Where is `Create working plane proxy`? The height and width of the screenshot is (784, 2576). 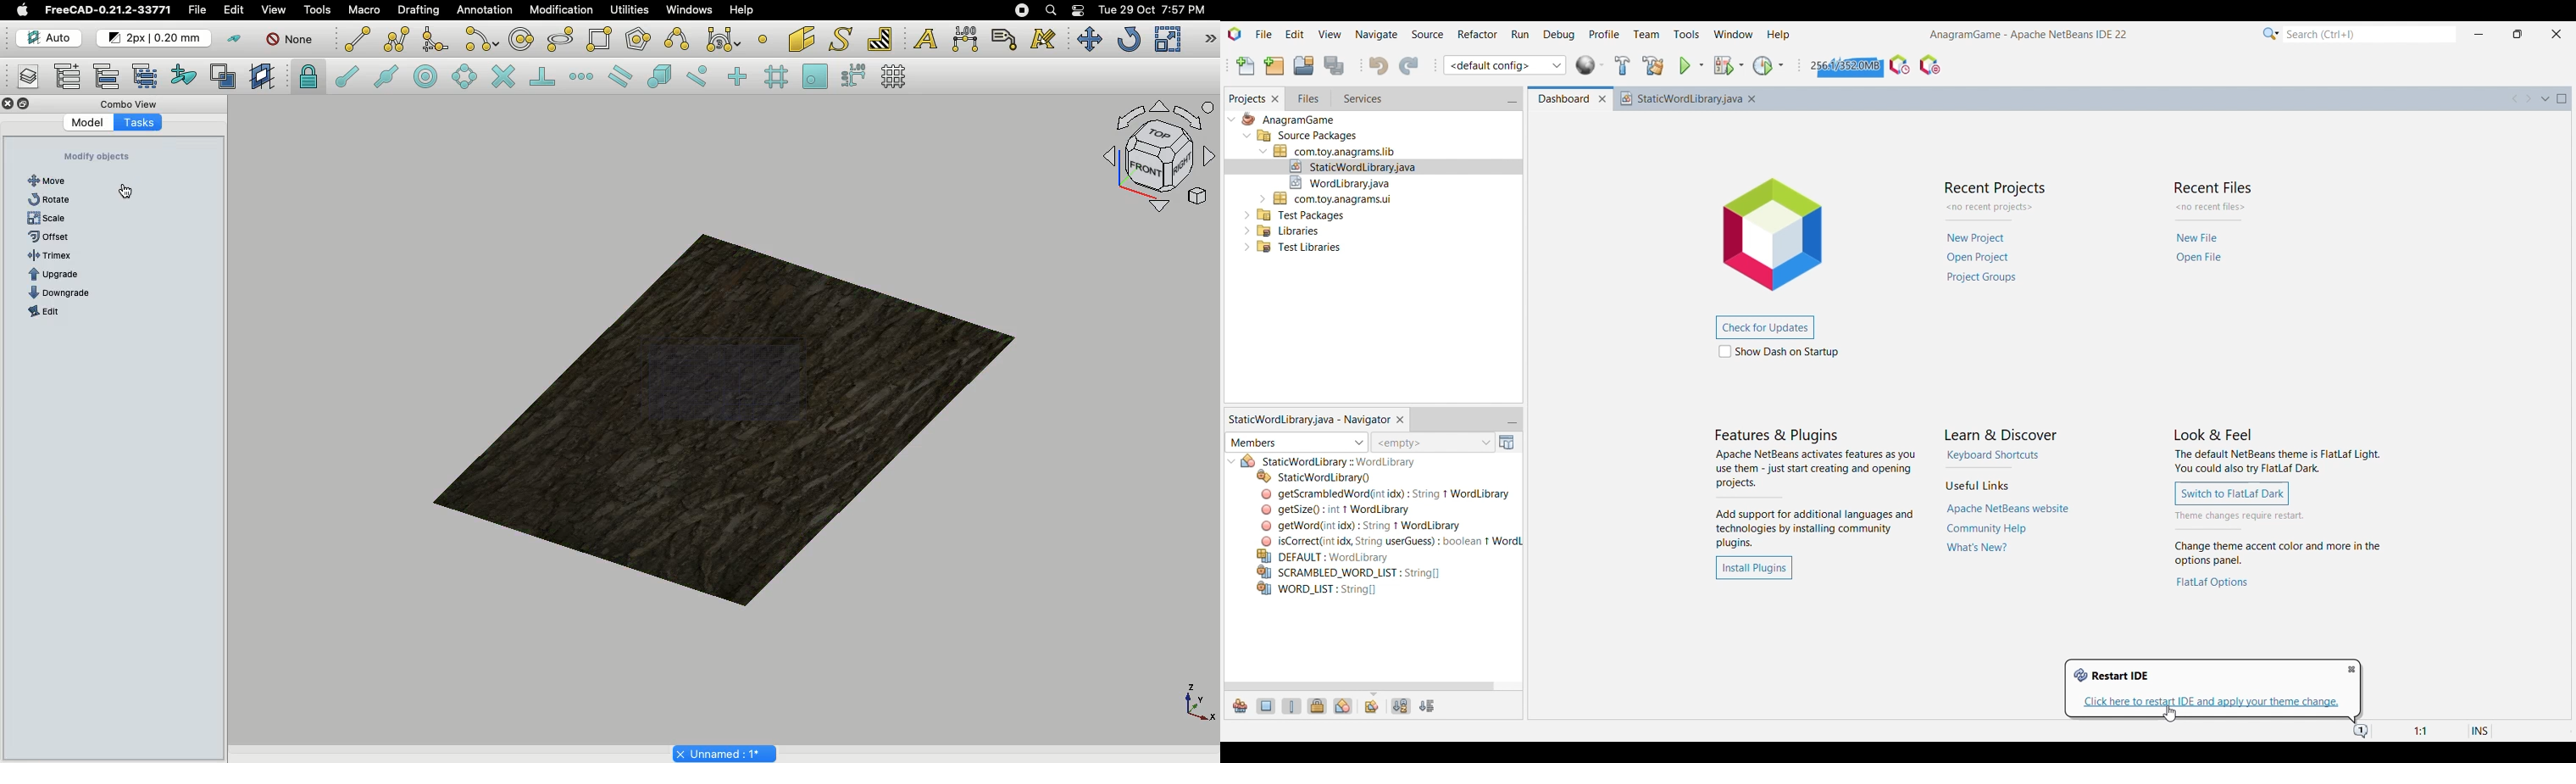
Create working plane proxy is located at coordinates (264, 77).